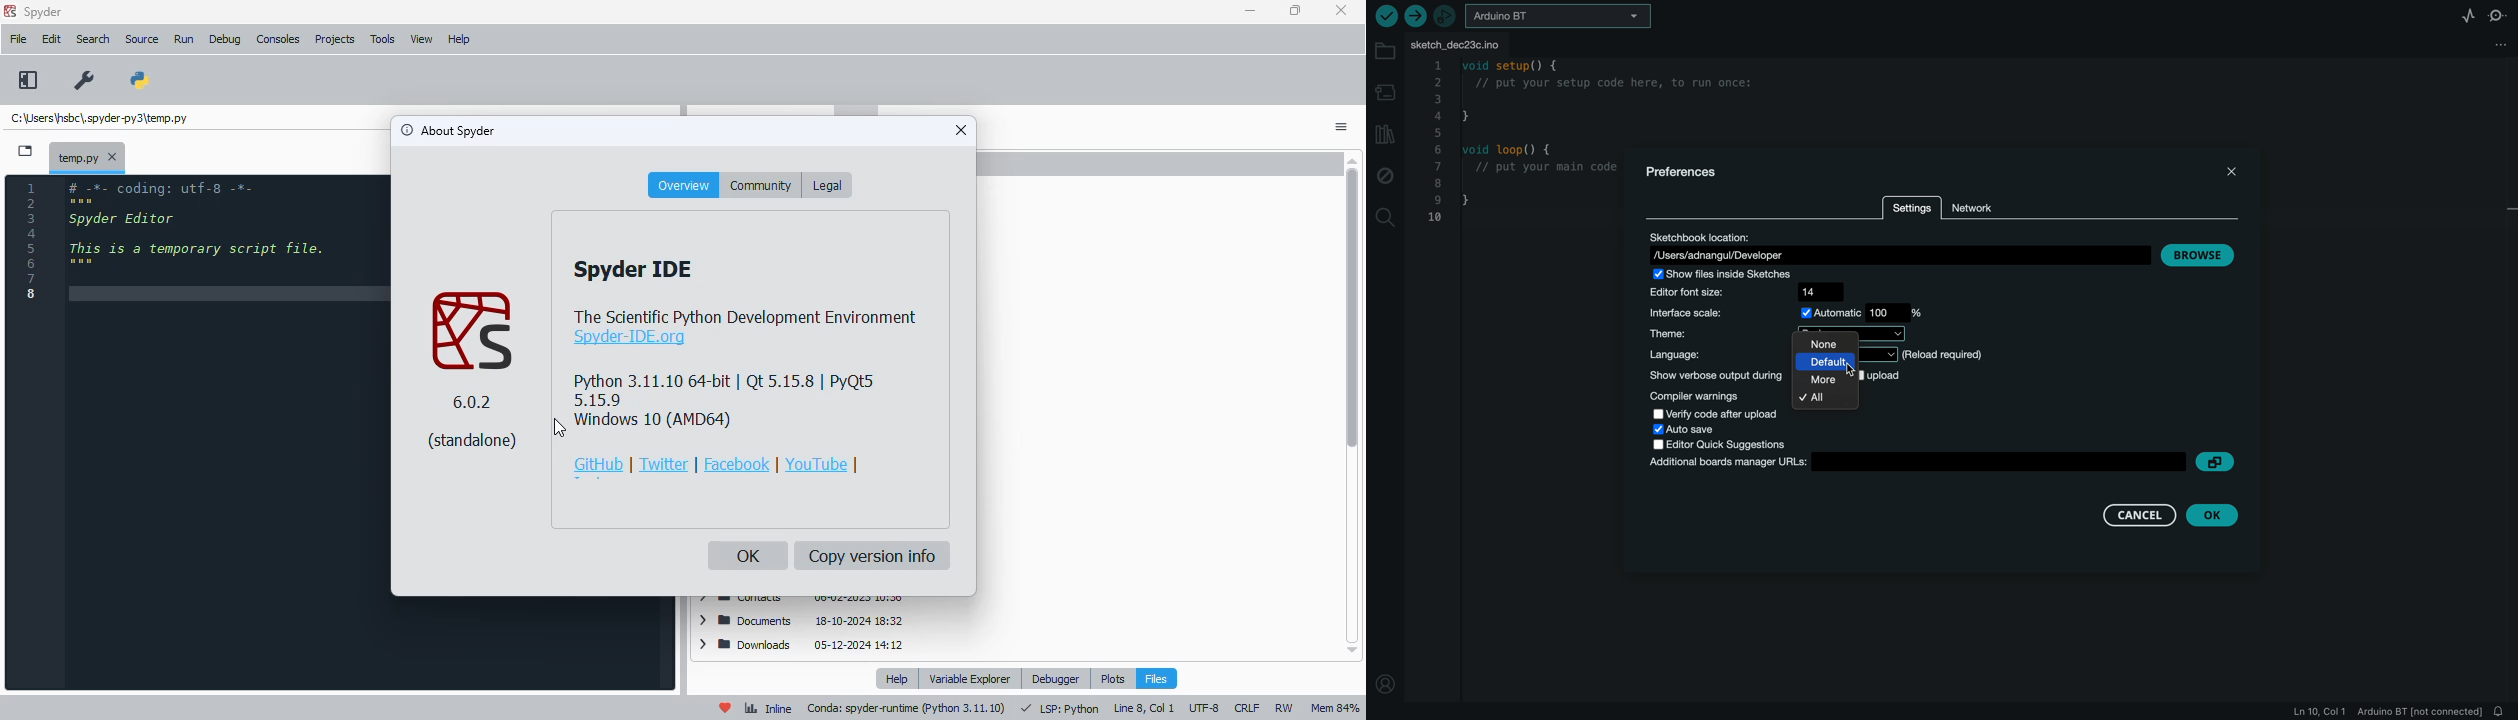 Image resolution: width=2520 pixels, height=728 pixels. I want to click on minimize, so click(2367, 24).